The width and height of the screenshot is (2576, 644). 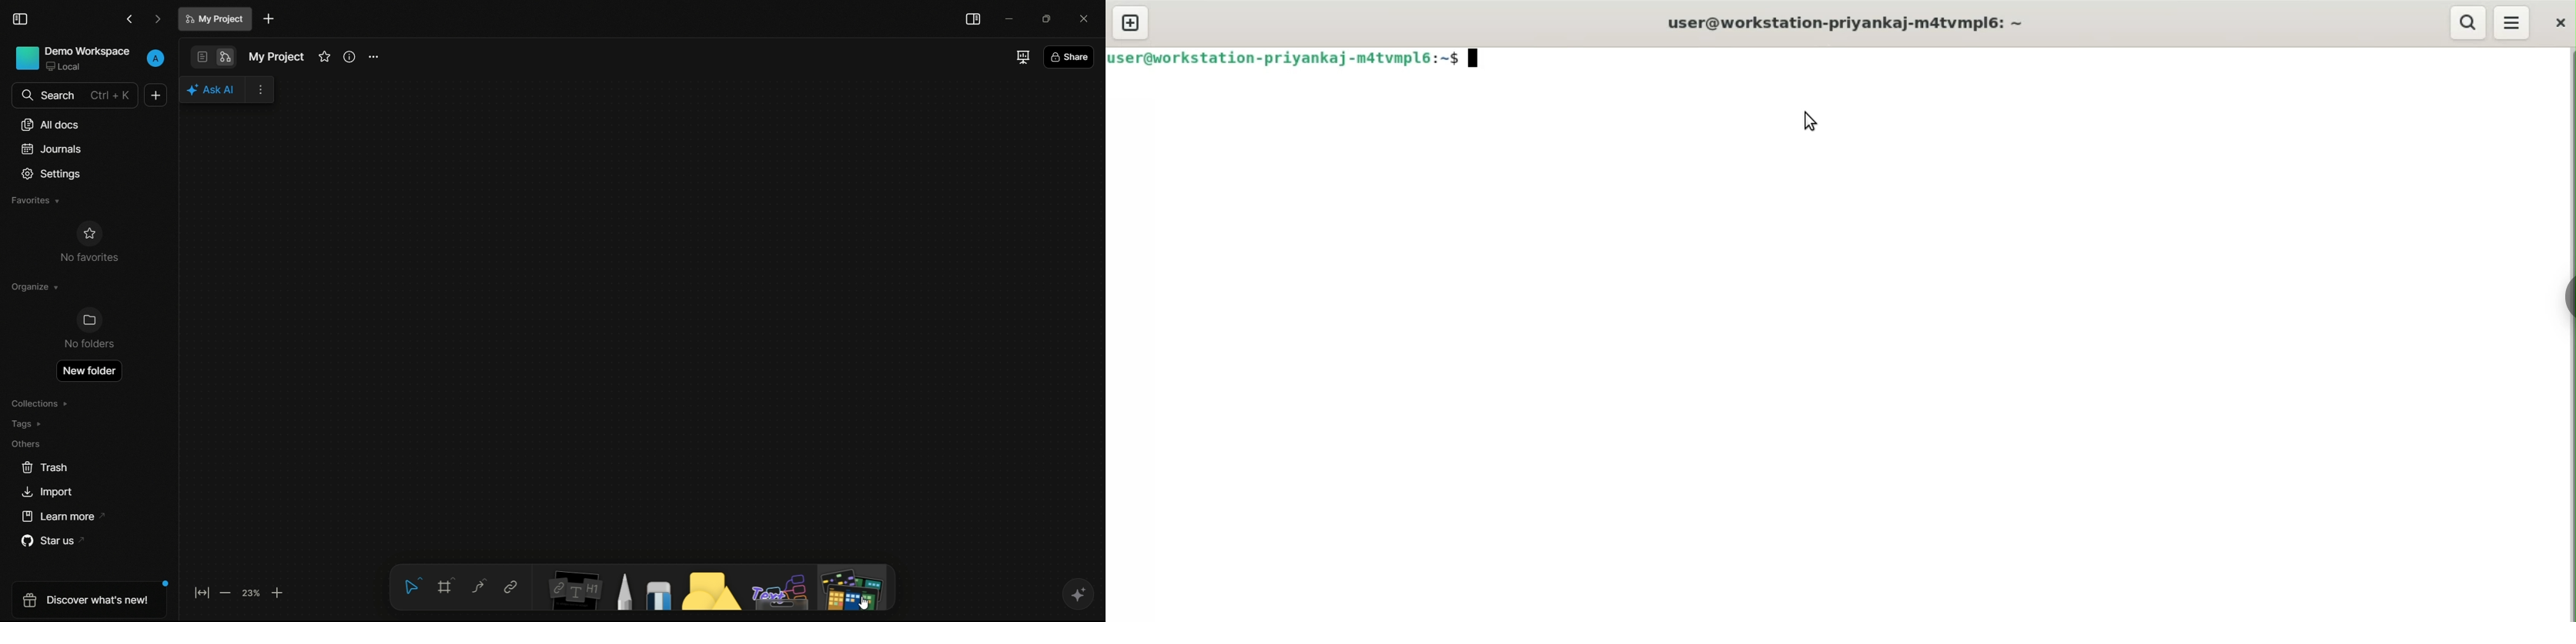 What do you see at coordinates (39, 404) in the screenshot?
I see `collections` at bounding box center [39, 404].